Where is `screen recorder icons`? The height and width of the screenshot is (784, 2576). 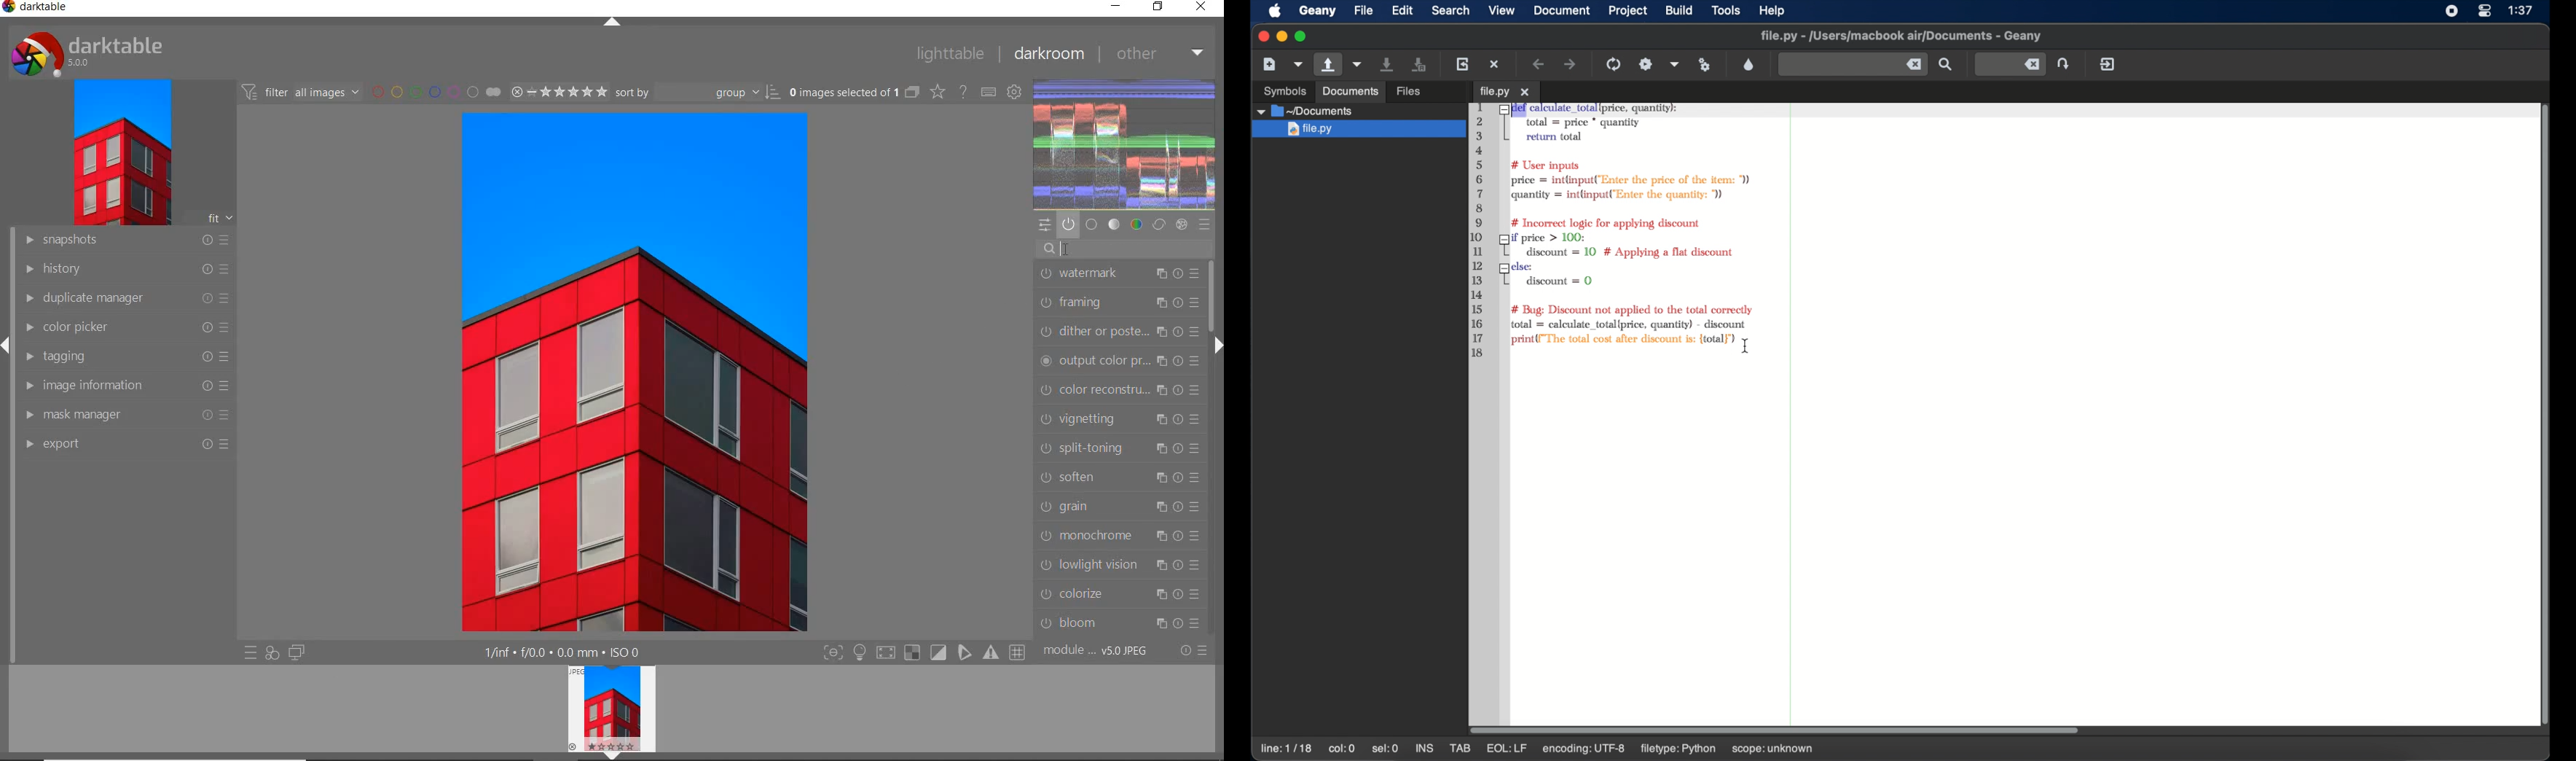 screen recorder icons is located at coordinates (2451, 11).